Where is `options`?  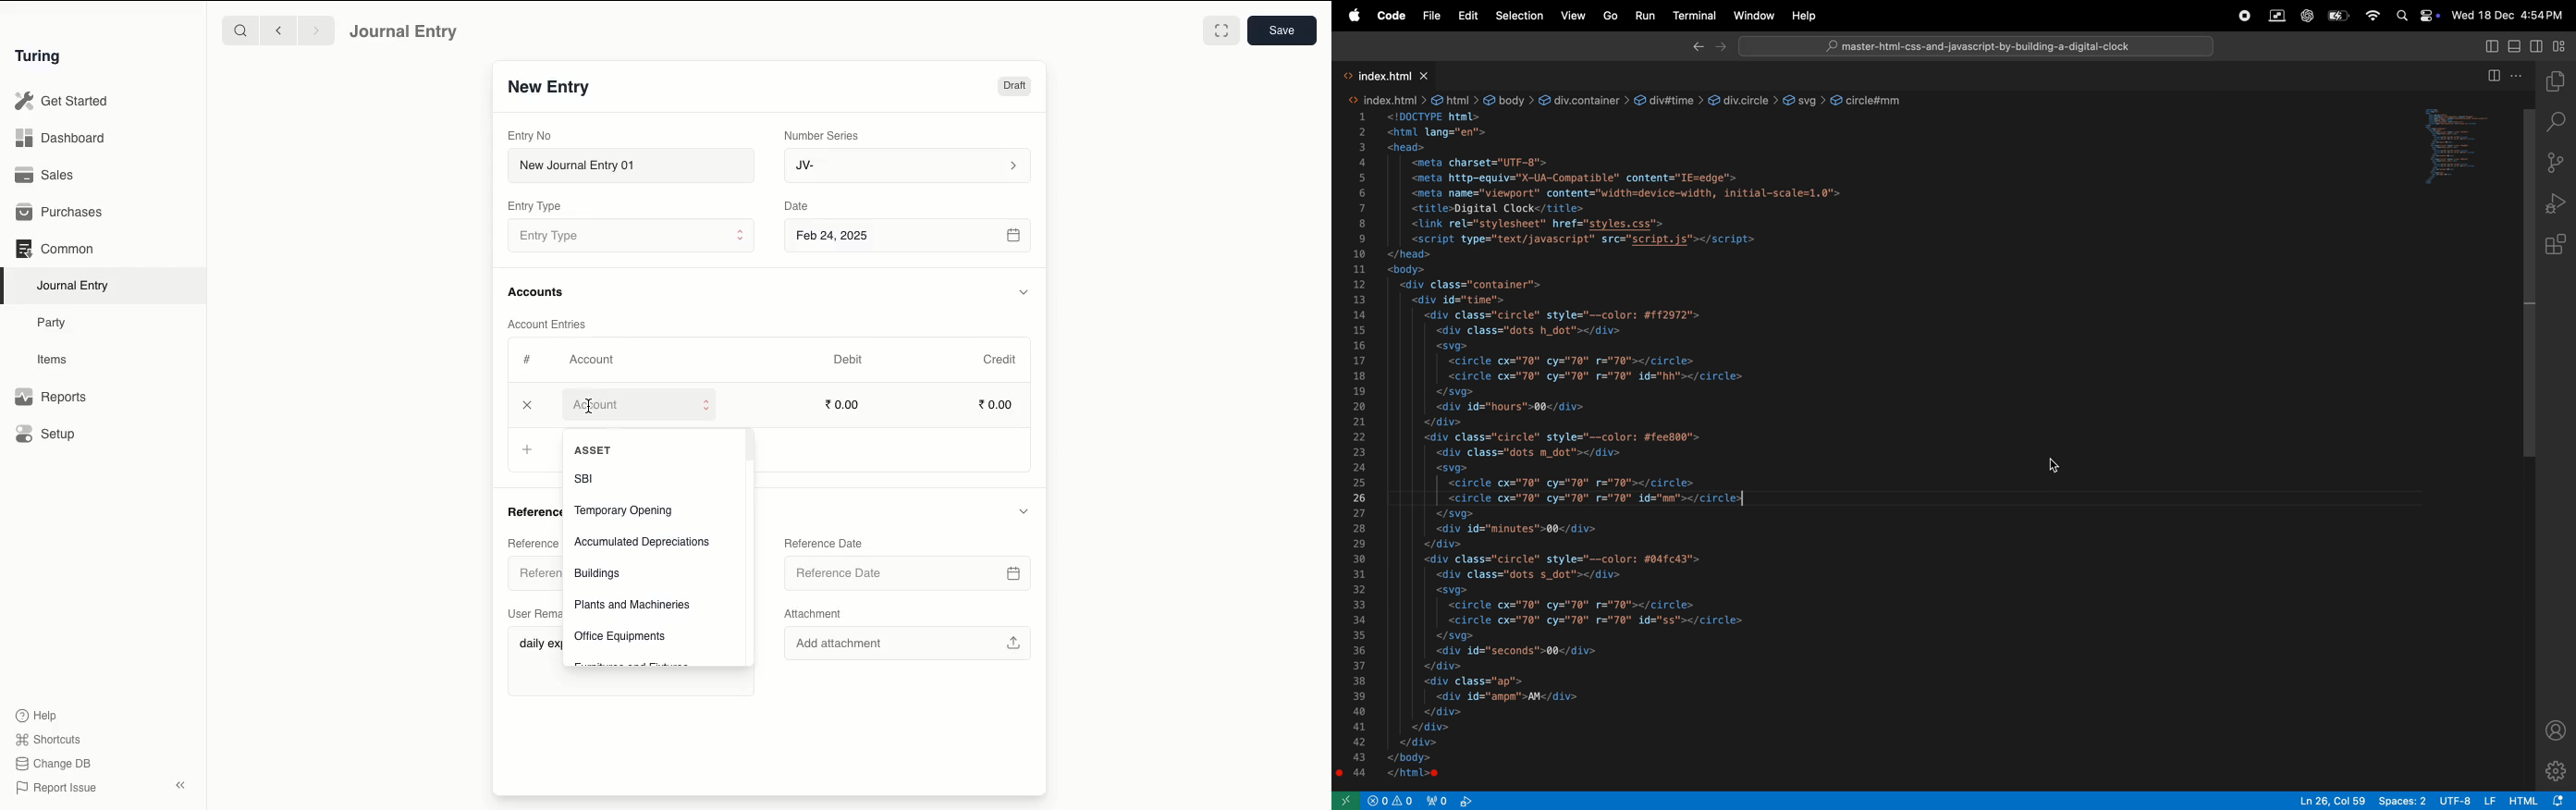
options is located at coordinates (2520, 78).